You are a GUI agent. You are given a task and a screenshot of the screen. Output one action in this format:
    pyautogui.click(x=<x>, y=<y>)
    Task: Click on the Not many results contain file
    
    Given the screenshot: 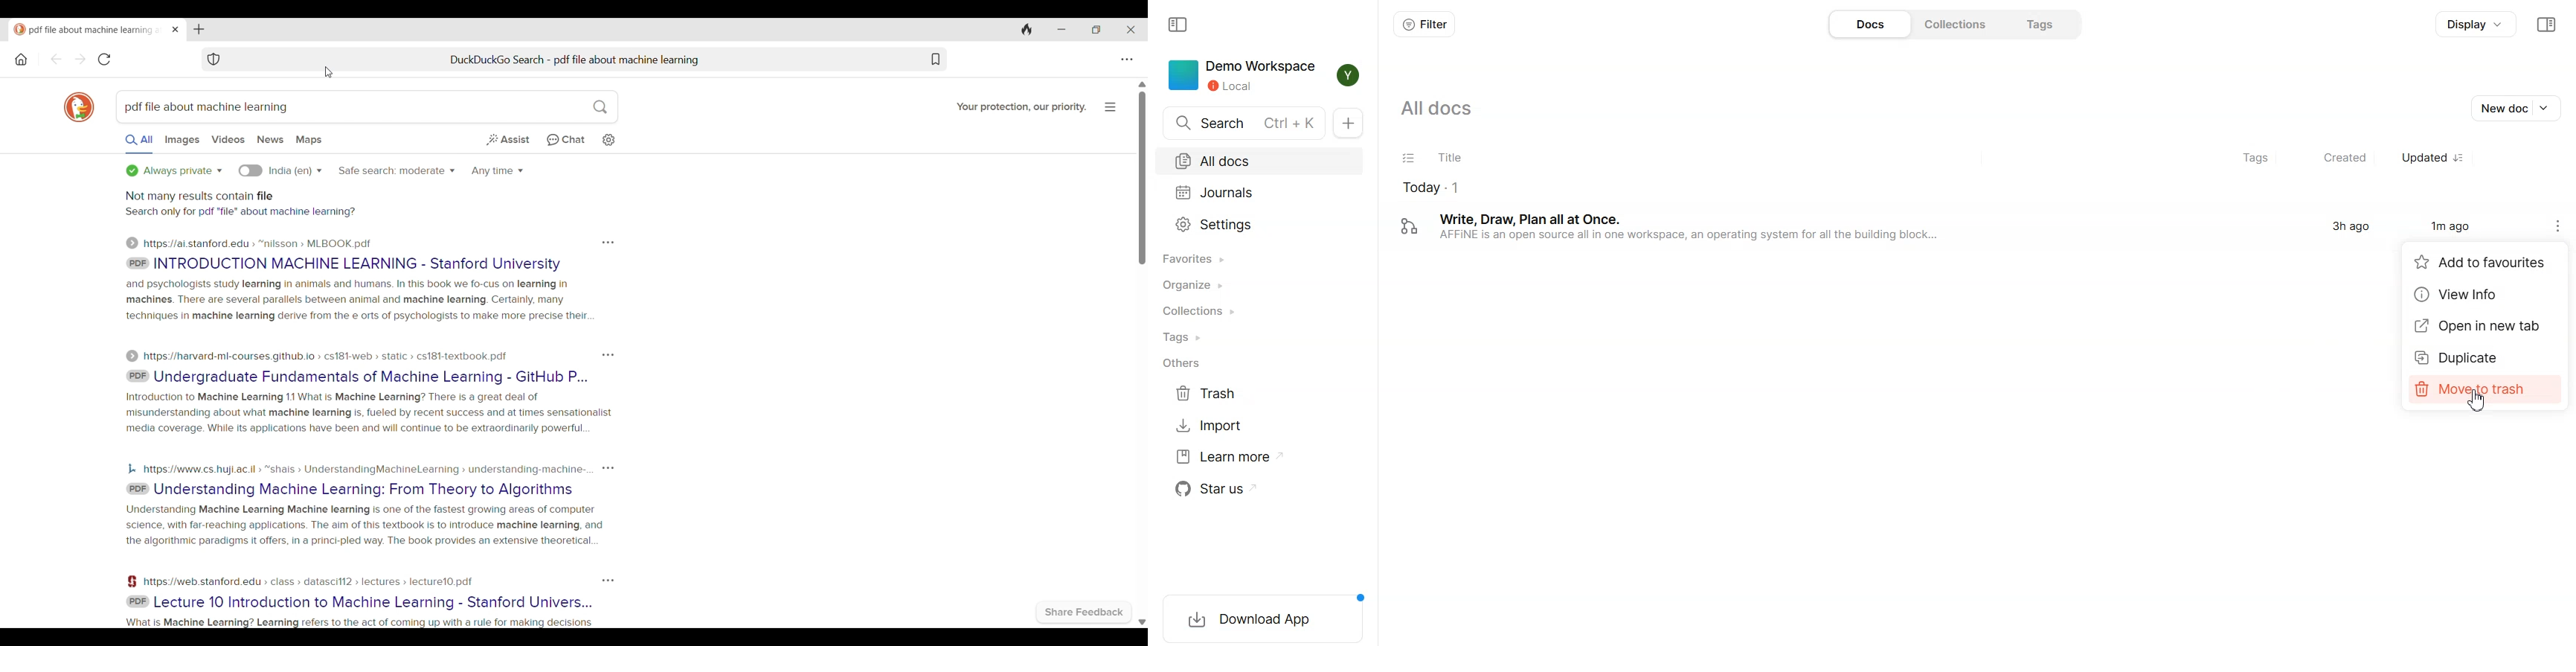 What is the action you would take?
    pyautogui.click(x=200, y=196)
    